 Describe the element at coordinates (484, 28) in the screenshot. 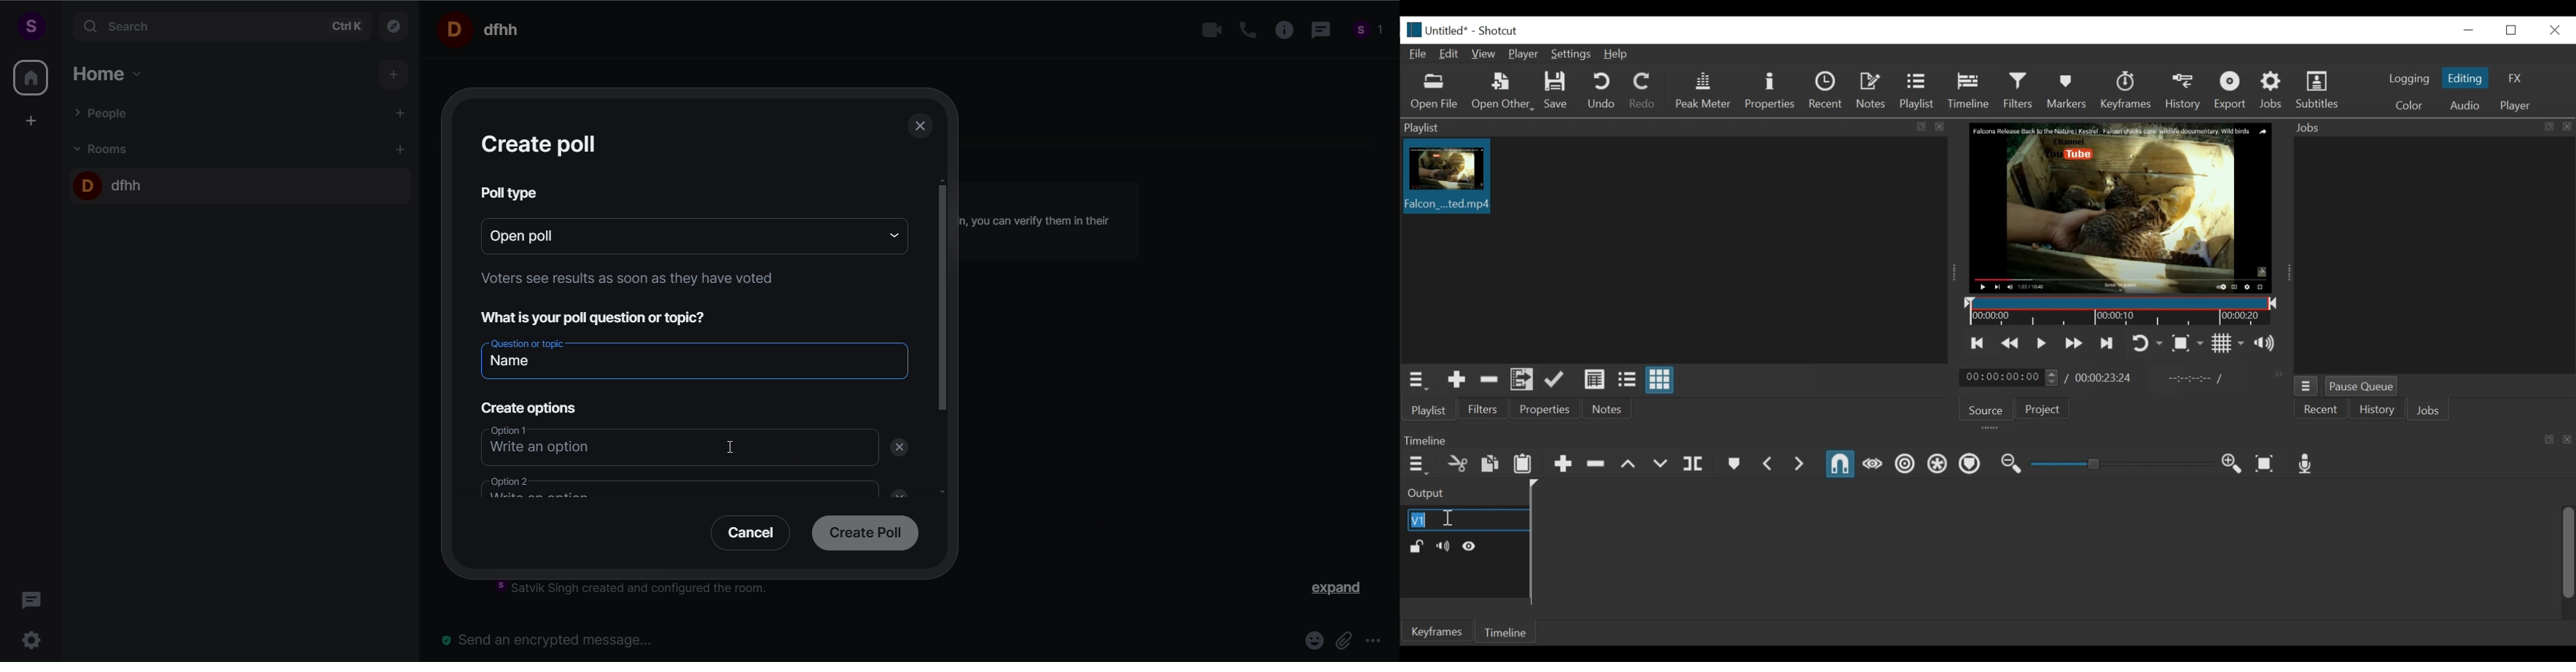

I see `room name` at that location.